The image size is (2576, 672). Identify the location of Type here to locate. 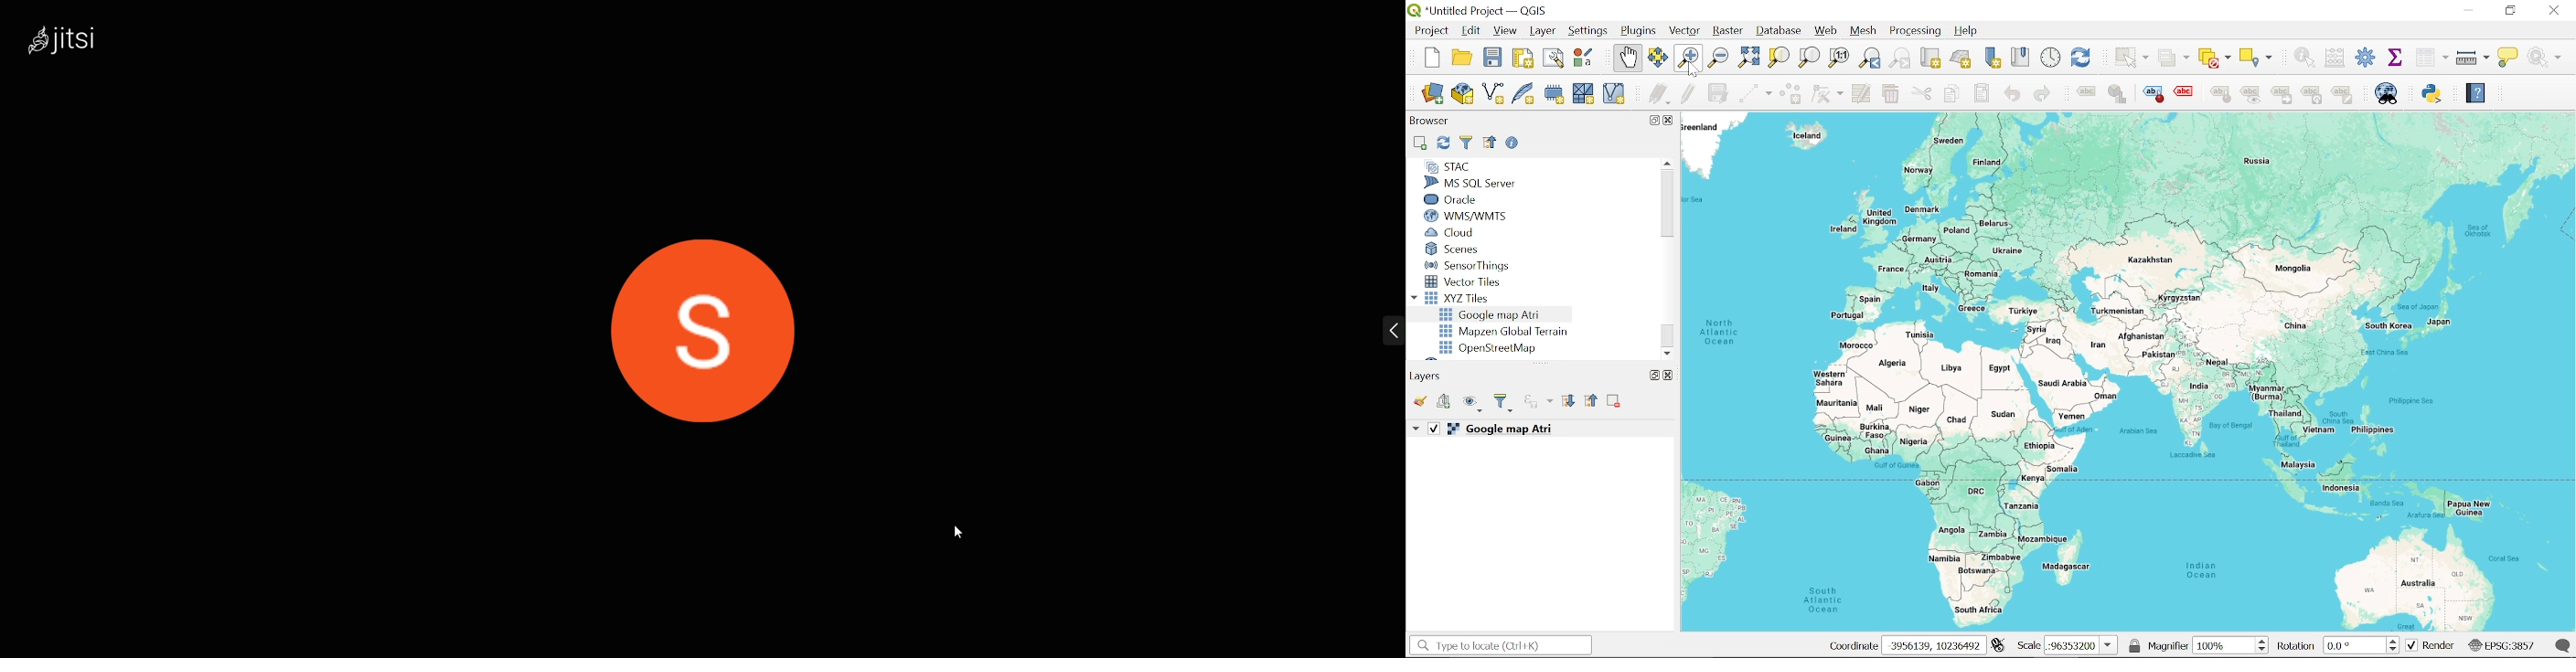
(1500, 646).